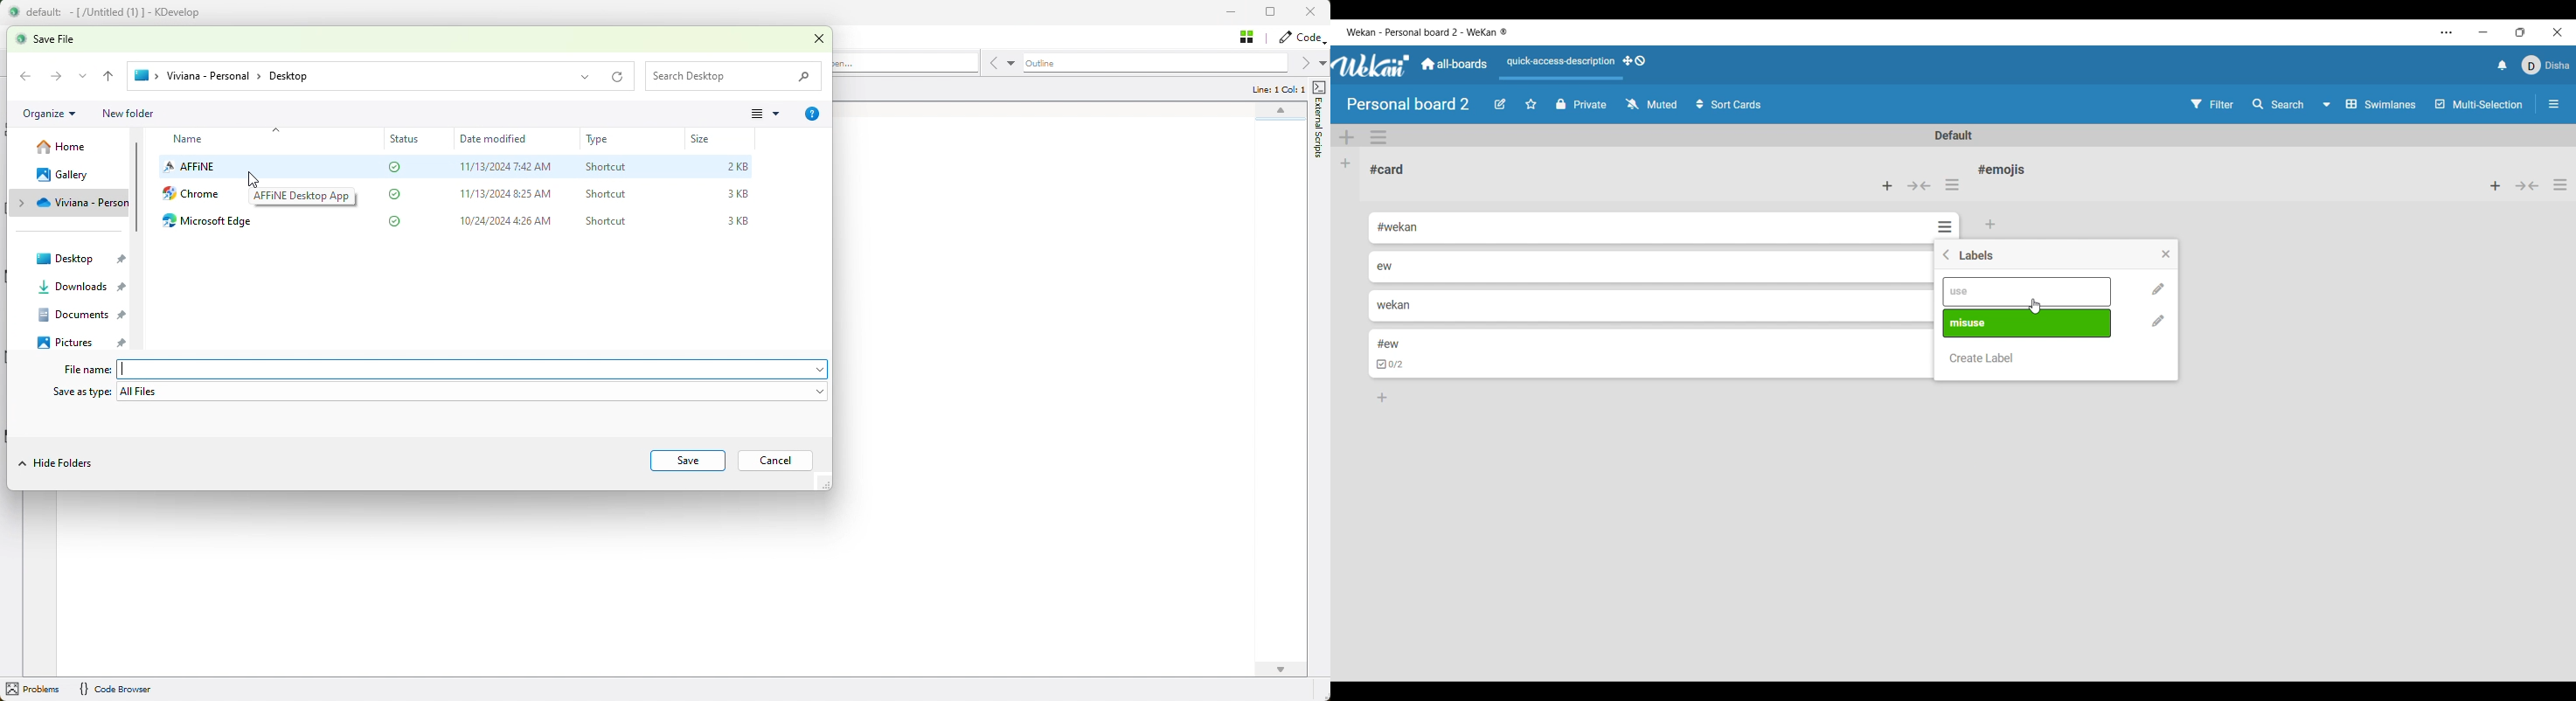 The image size is (2576, 728). What do you see at coordinates (2555, 104) in the screenshot?
I see `Open/Close sidebar` at bounding box center [2555, 104].